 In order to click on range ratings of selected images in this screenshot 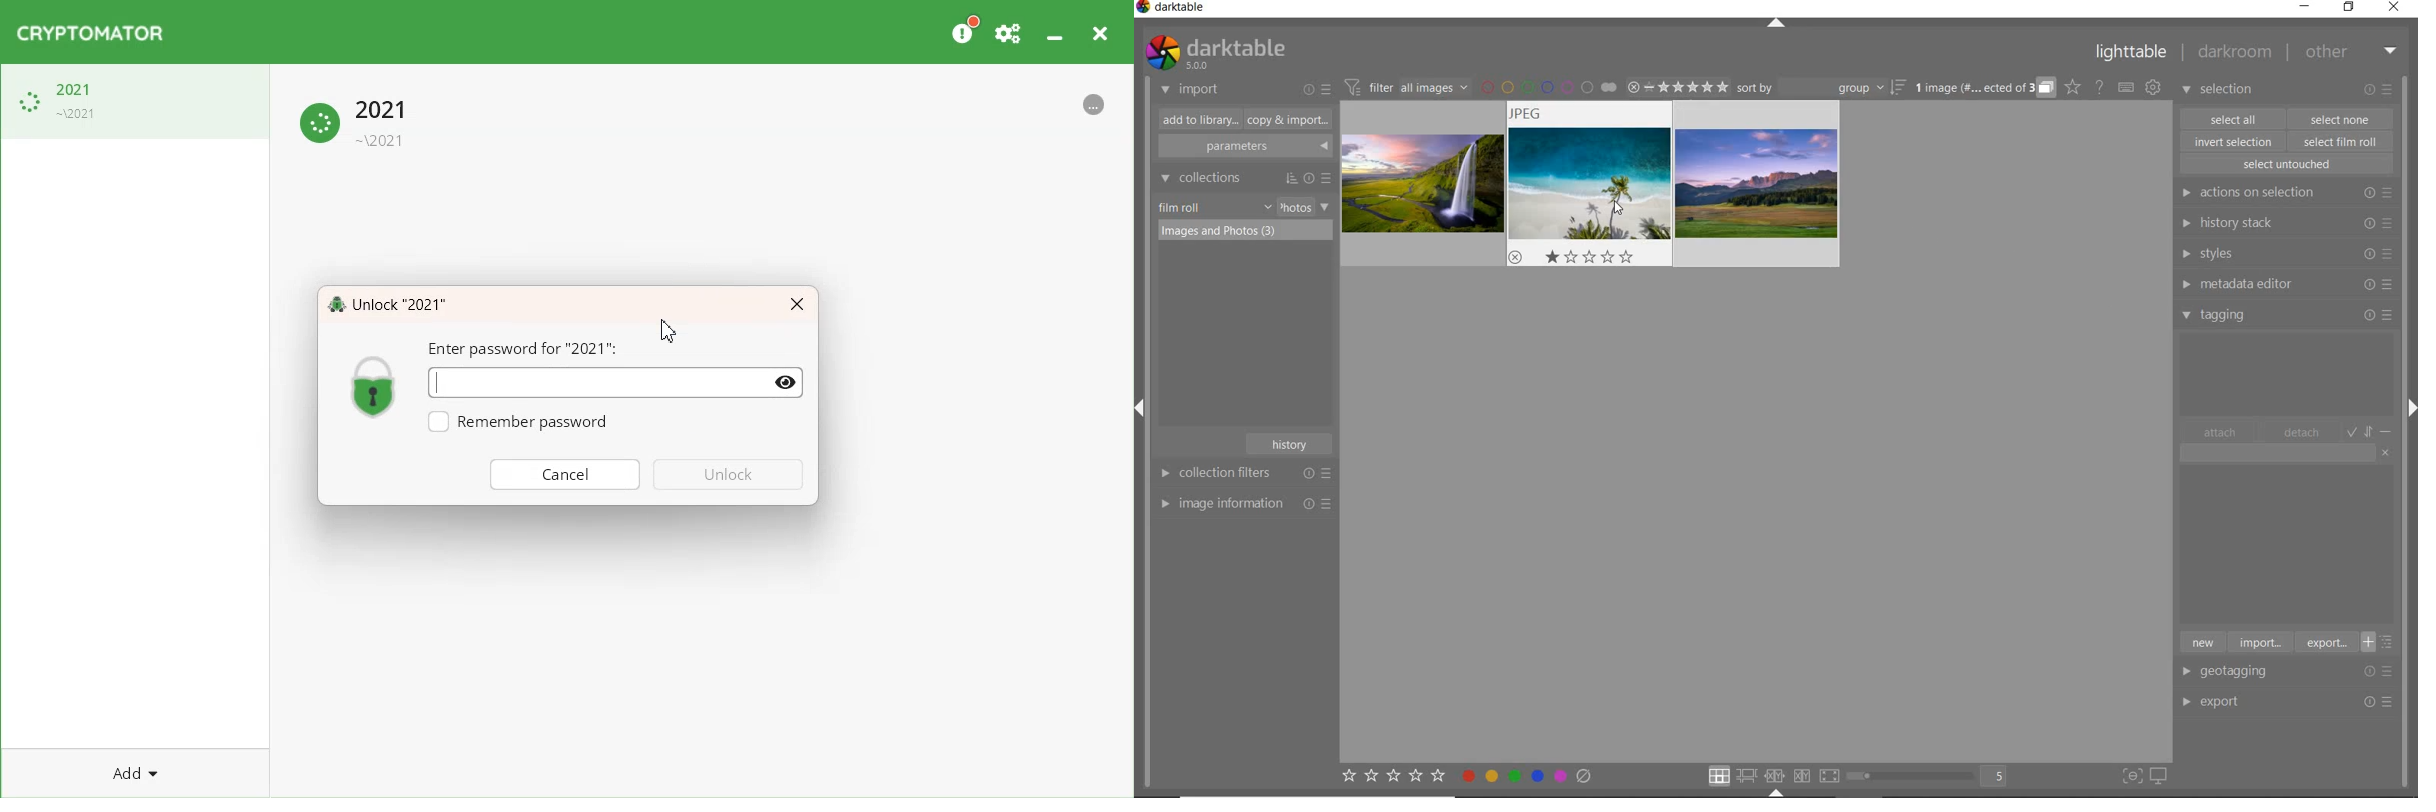, I will do `click(1677, 85)`.